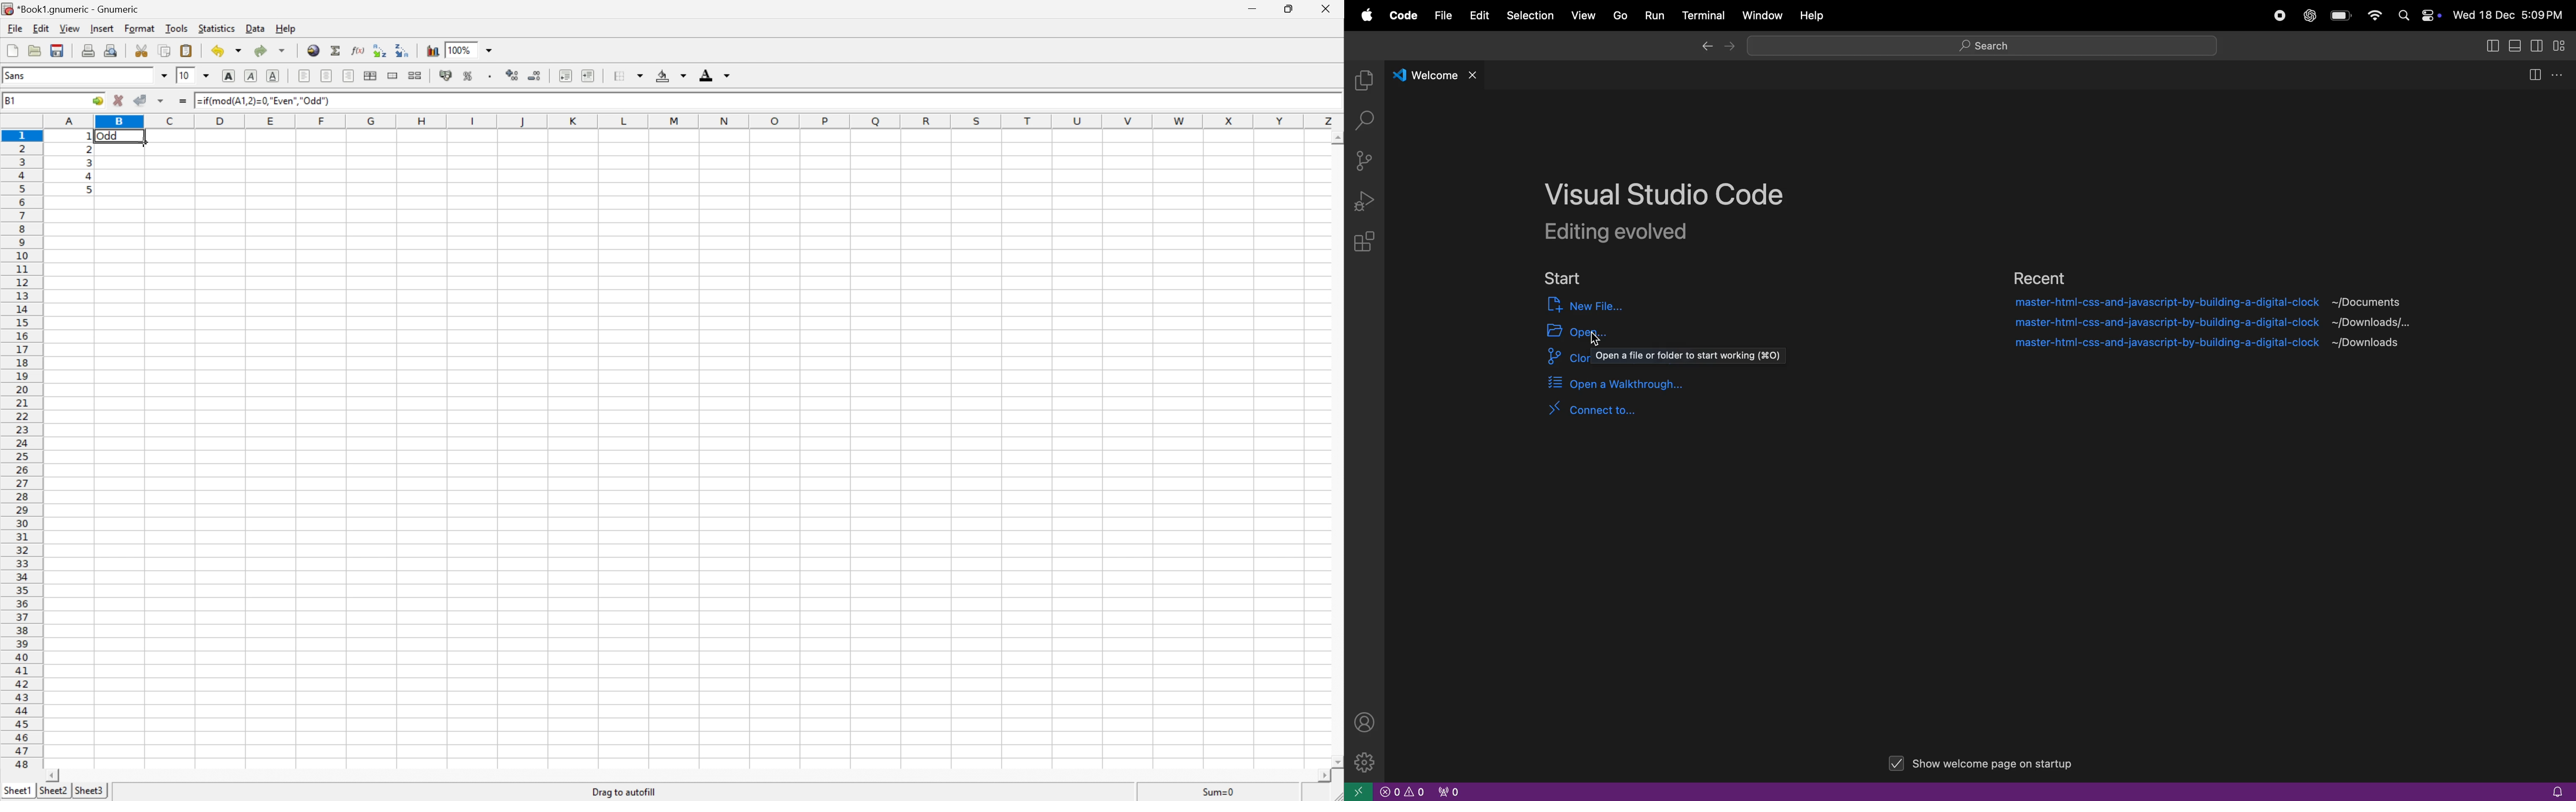 Image resolution: width=2576 pixels, height=812 pixels. What do you see at coordinates (305, 76) in the screenshot?
I see `Align Left` at bounding box center [305, 76].